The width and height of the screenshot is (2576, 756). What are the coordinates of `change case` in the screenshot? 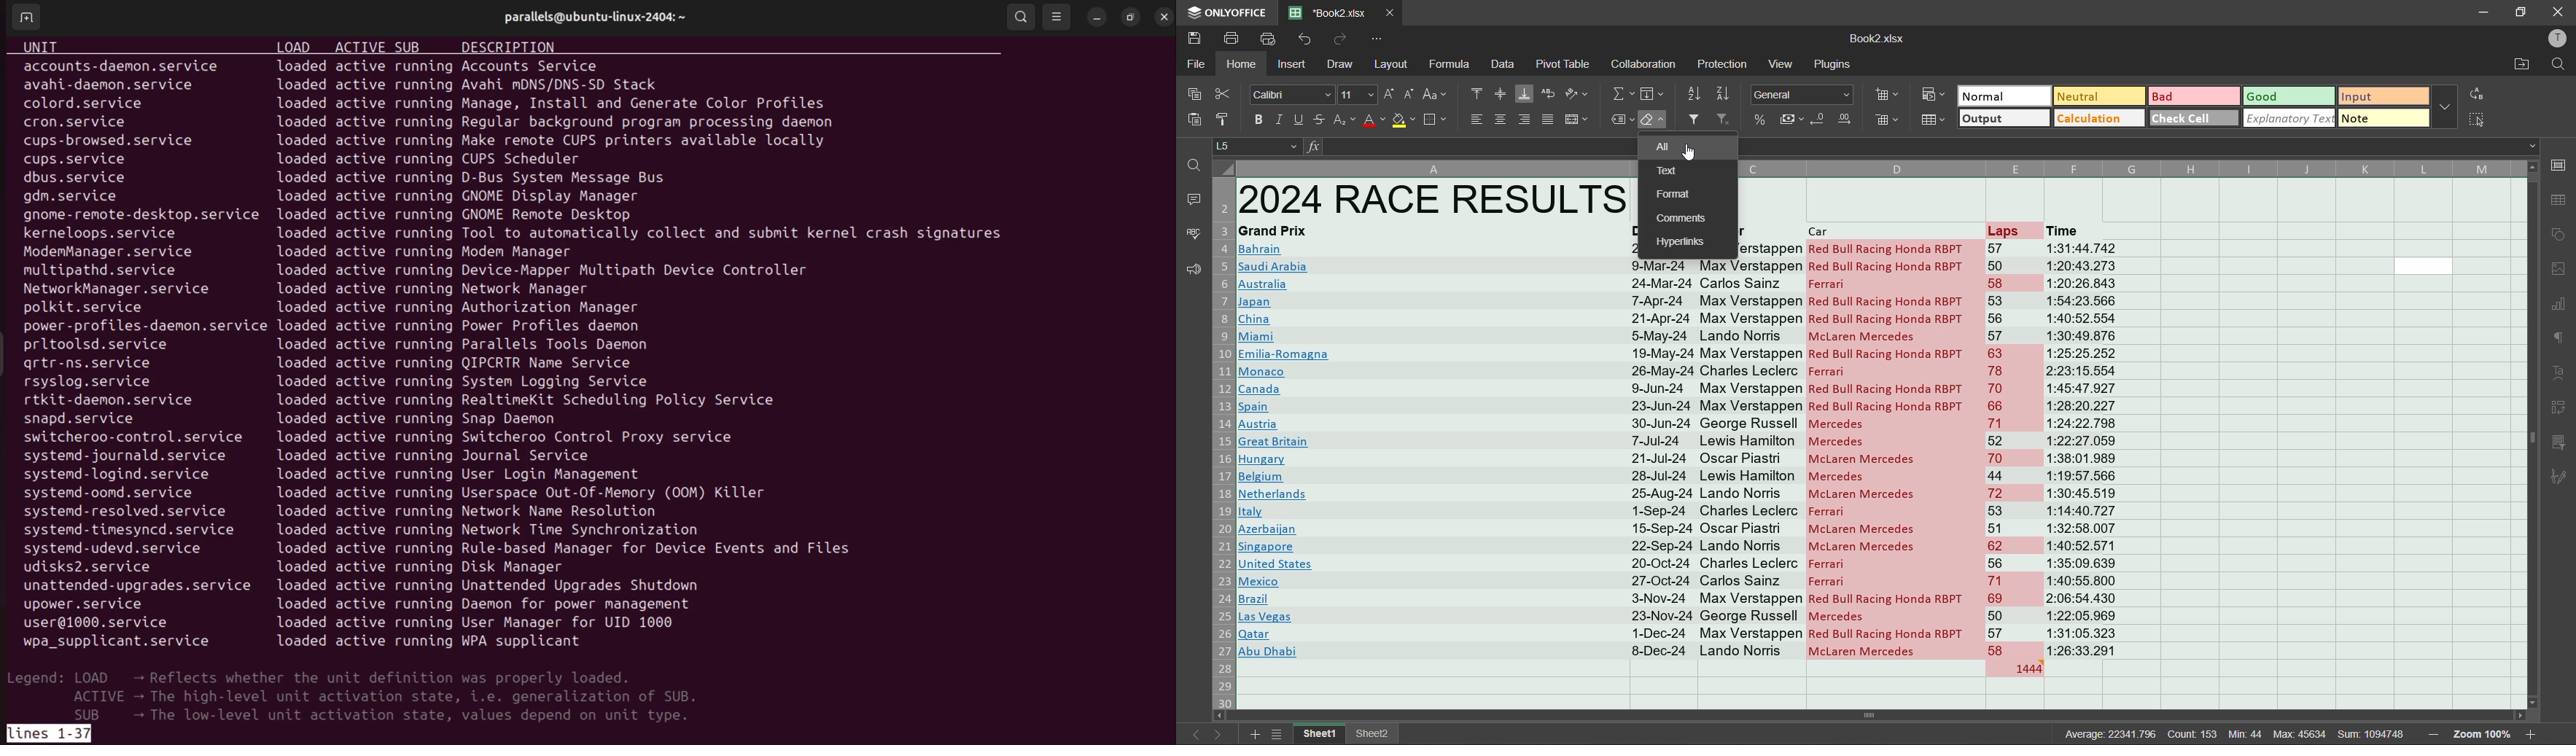 It's located at (1437, 95).